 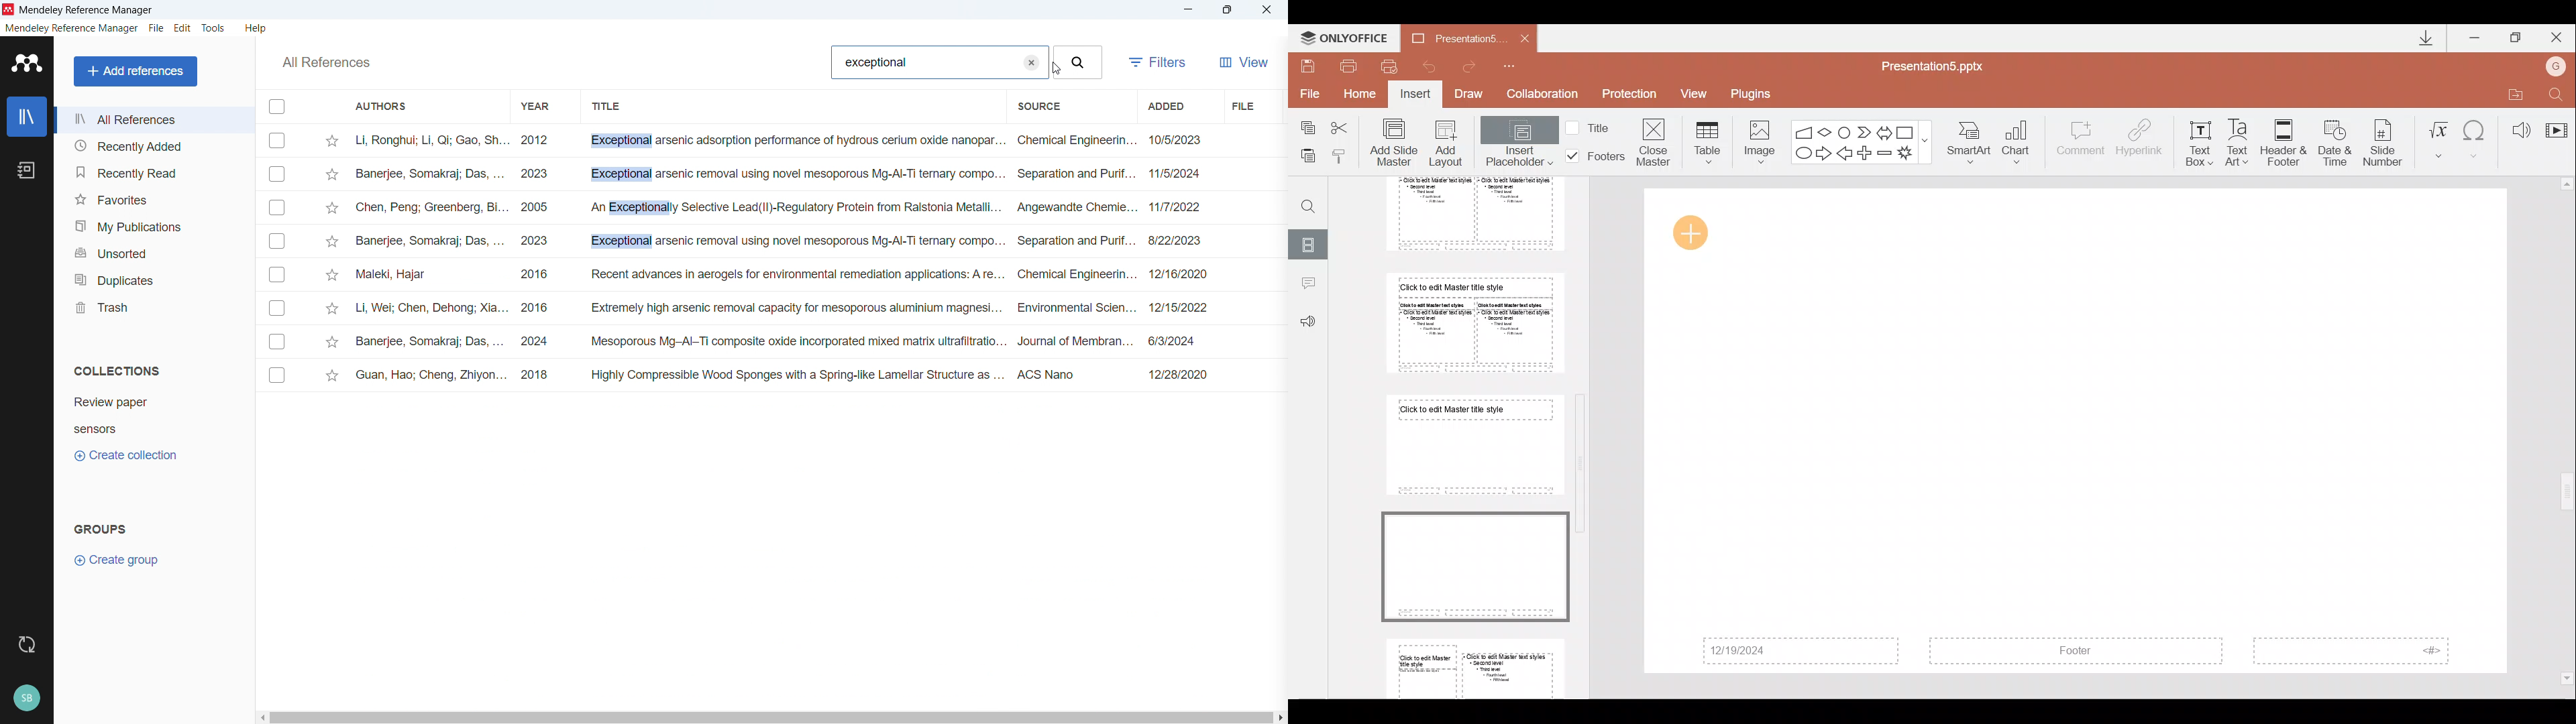 I want to click on Flow chart-decision, so click(x=1827, y=132).